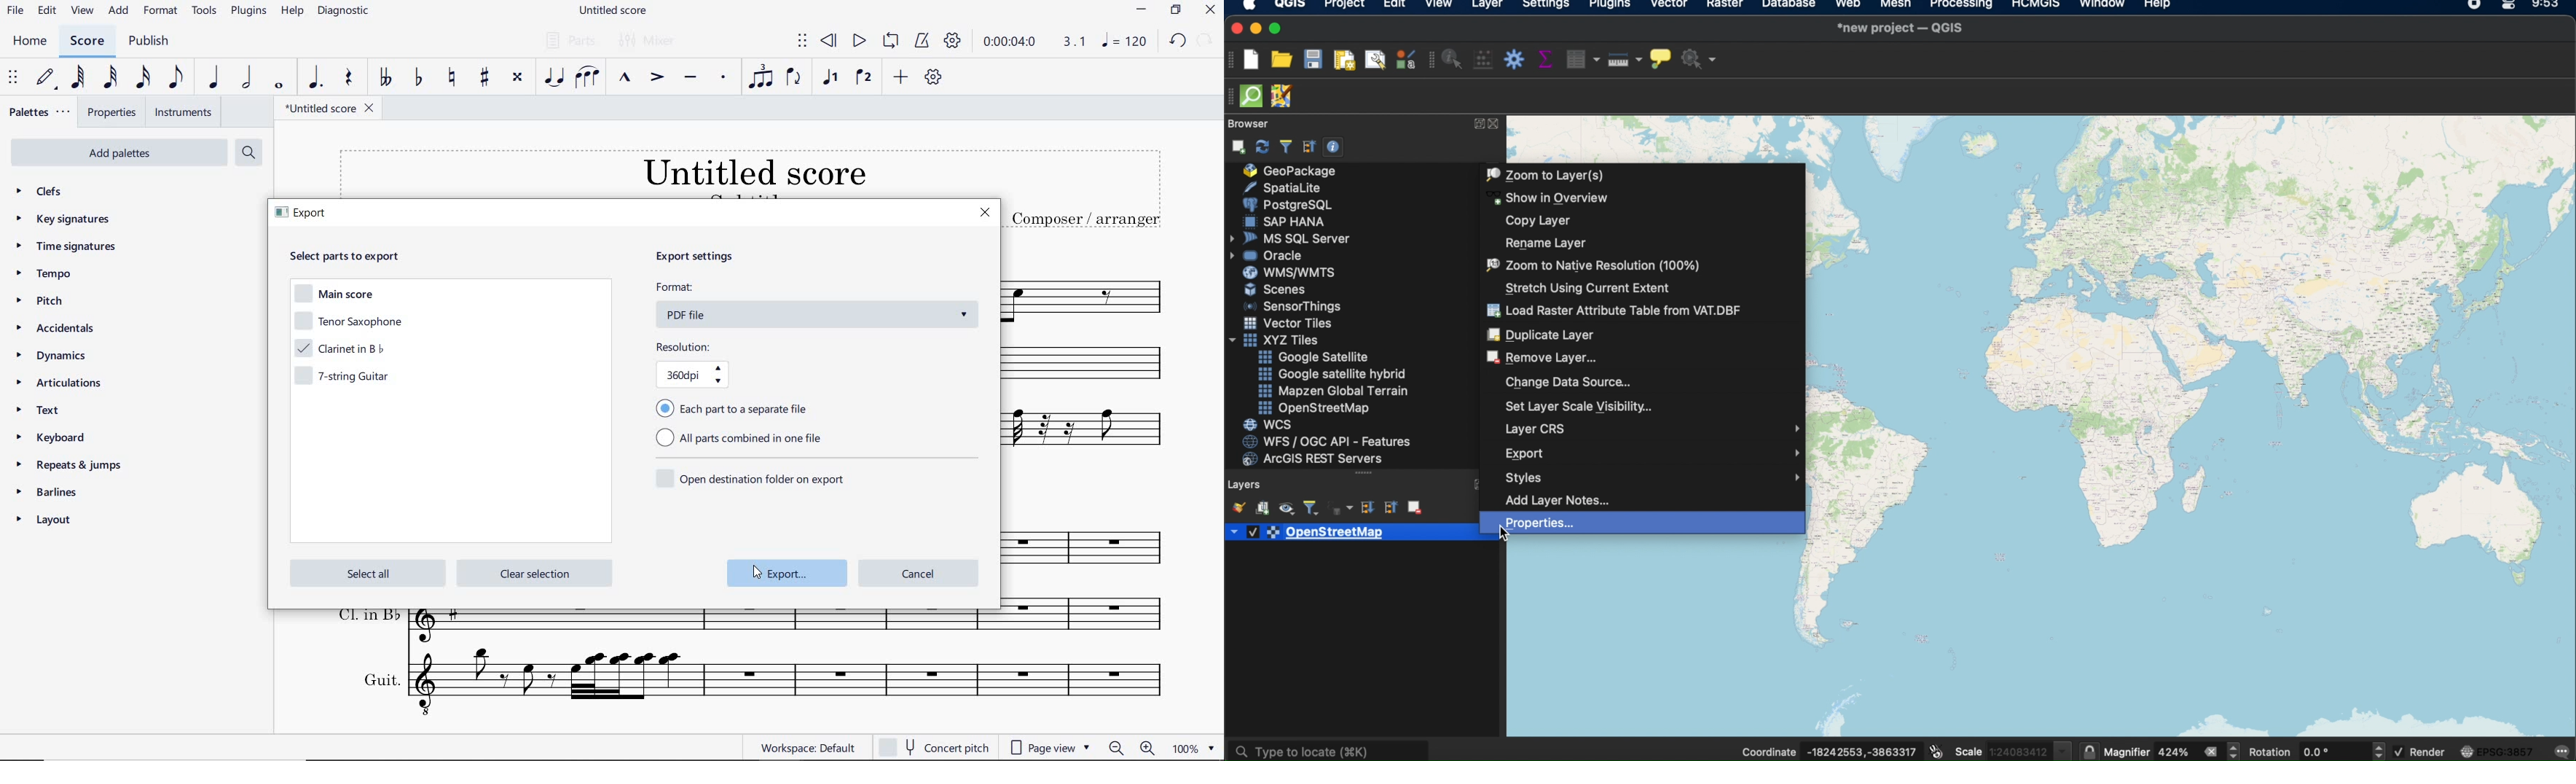  What do you see at coordinates (68, 248) in the screenshot?
I see `time signatures` at bounding box center [68, 248].